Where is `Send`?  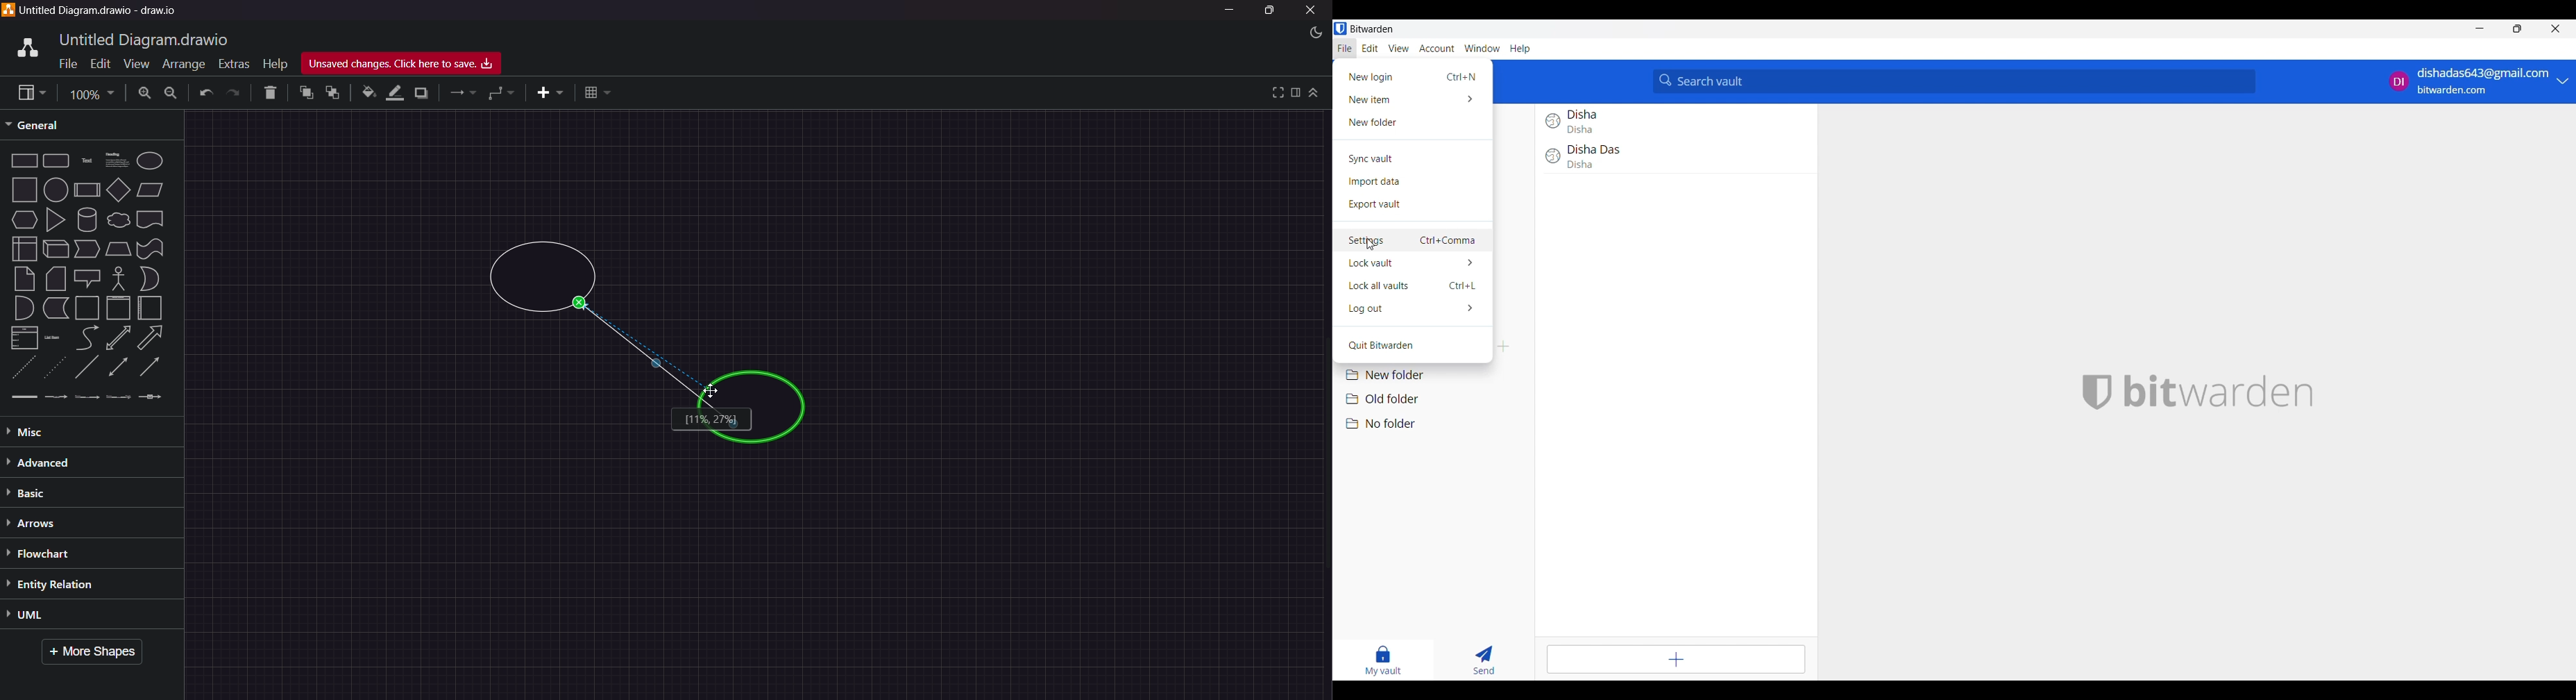 Send is located at coordinates (1485, 660).